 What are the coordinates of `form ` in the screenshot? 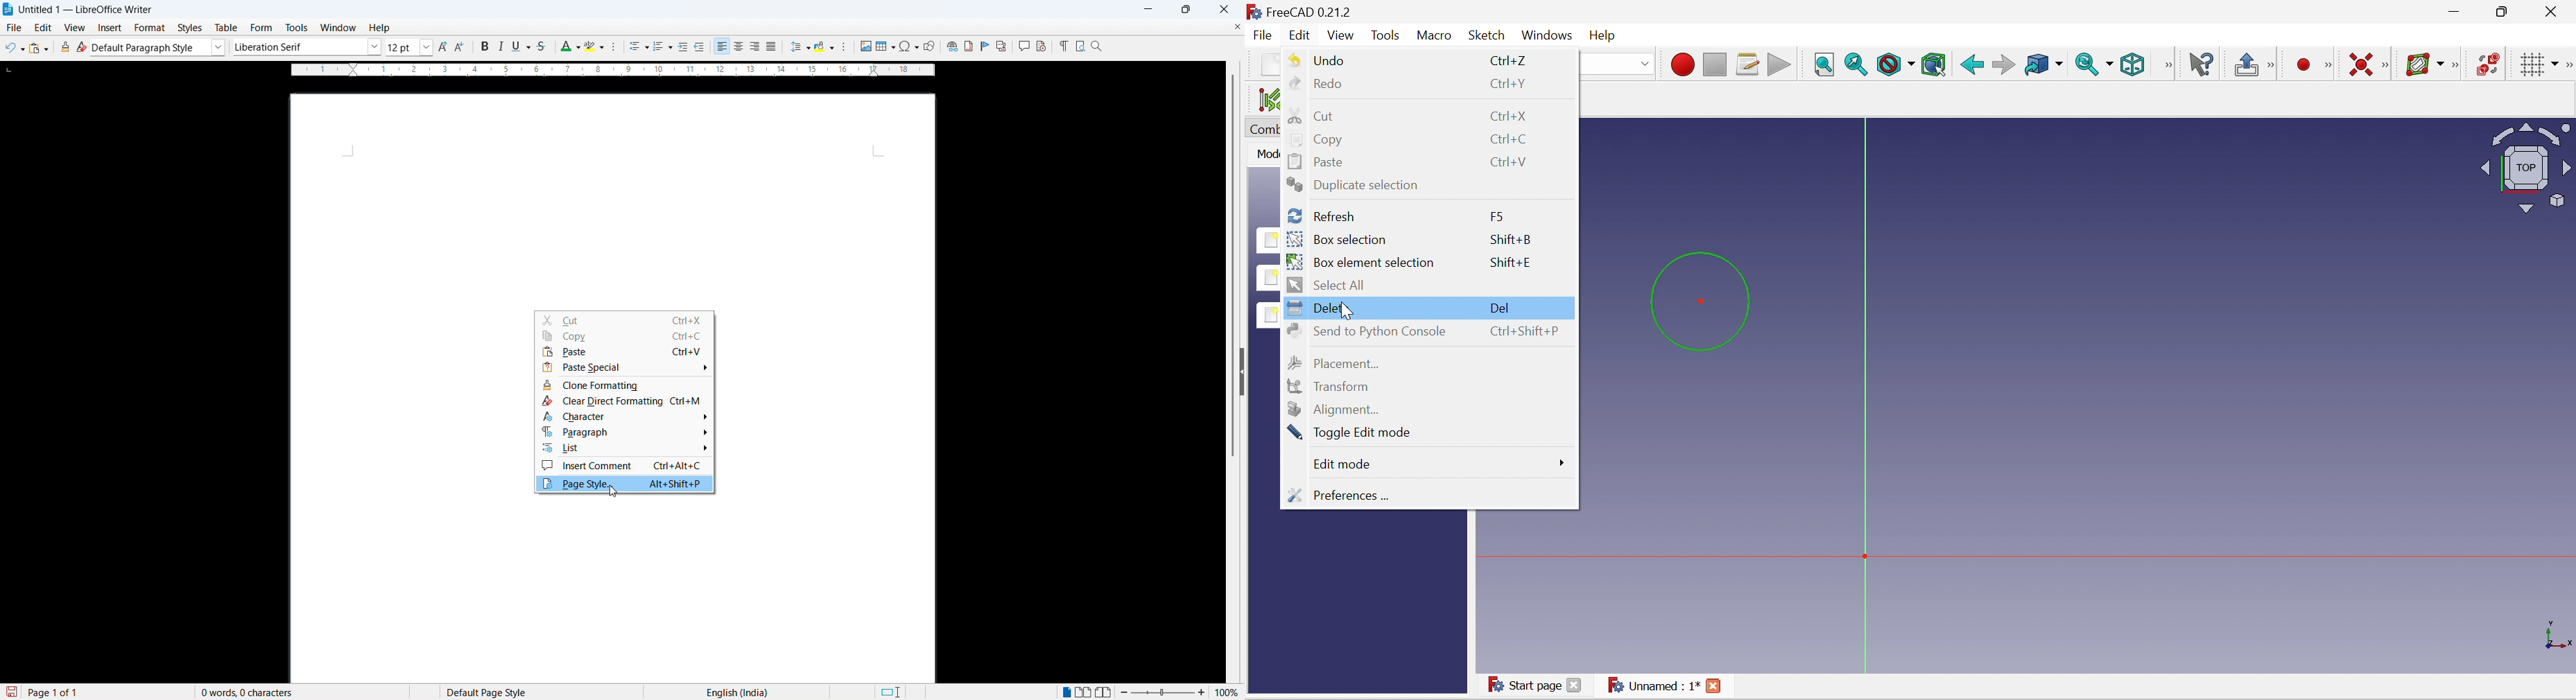 It's located at (261, 28).